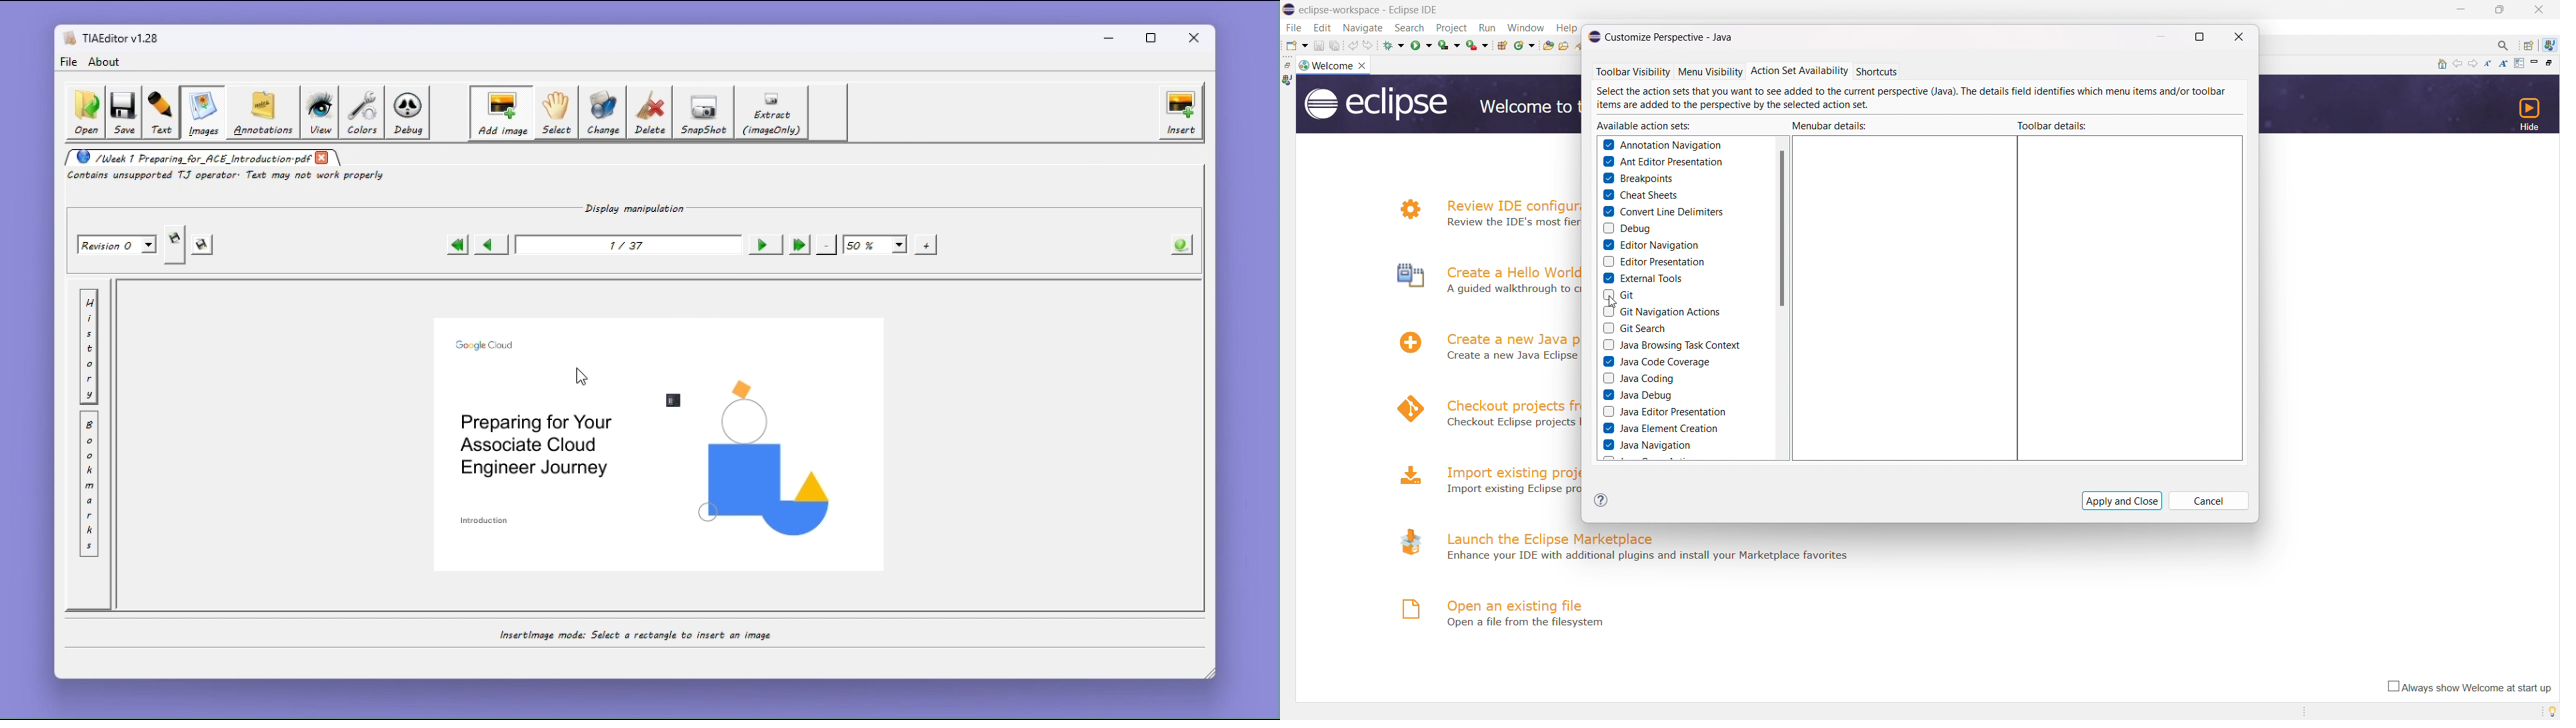 This screenshot has height=728, width=2576. What do you see at coordinates (1477, 45) in the screenshot?
I see `run last tool` at bounding box center [1477, 45].